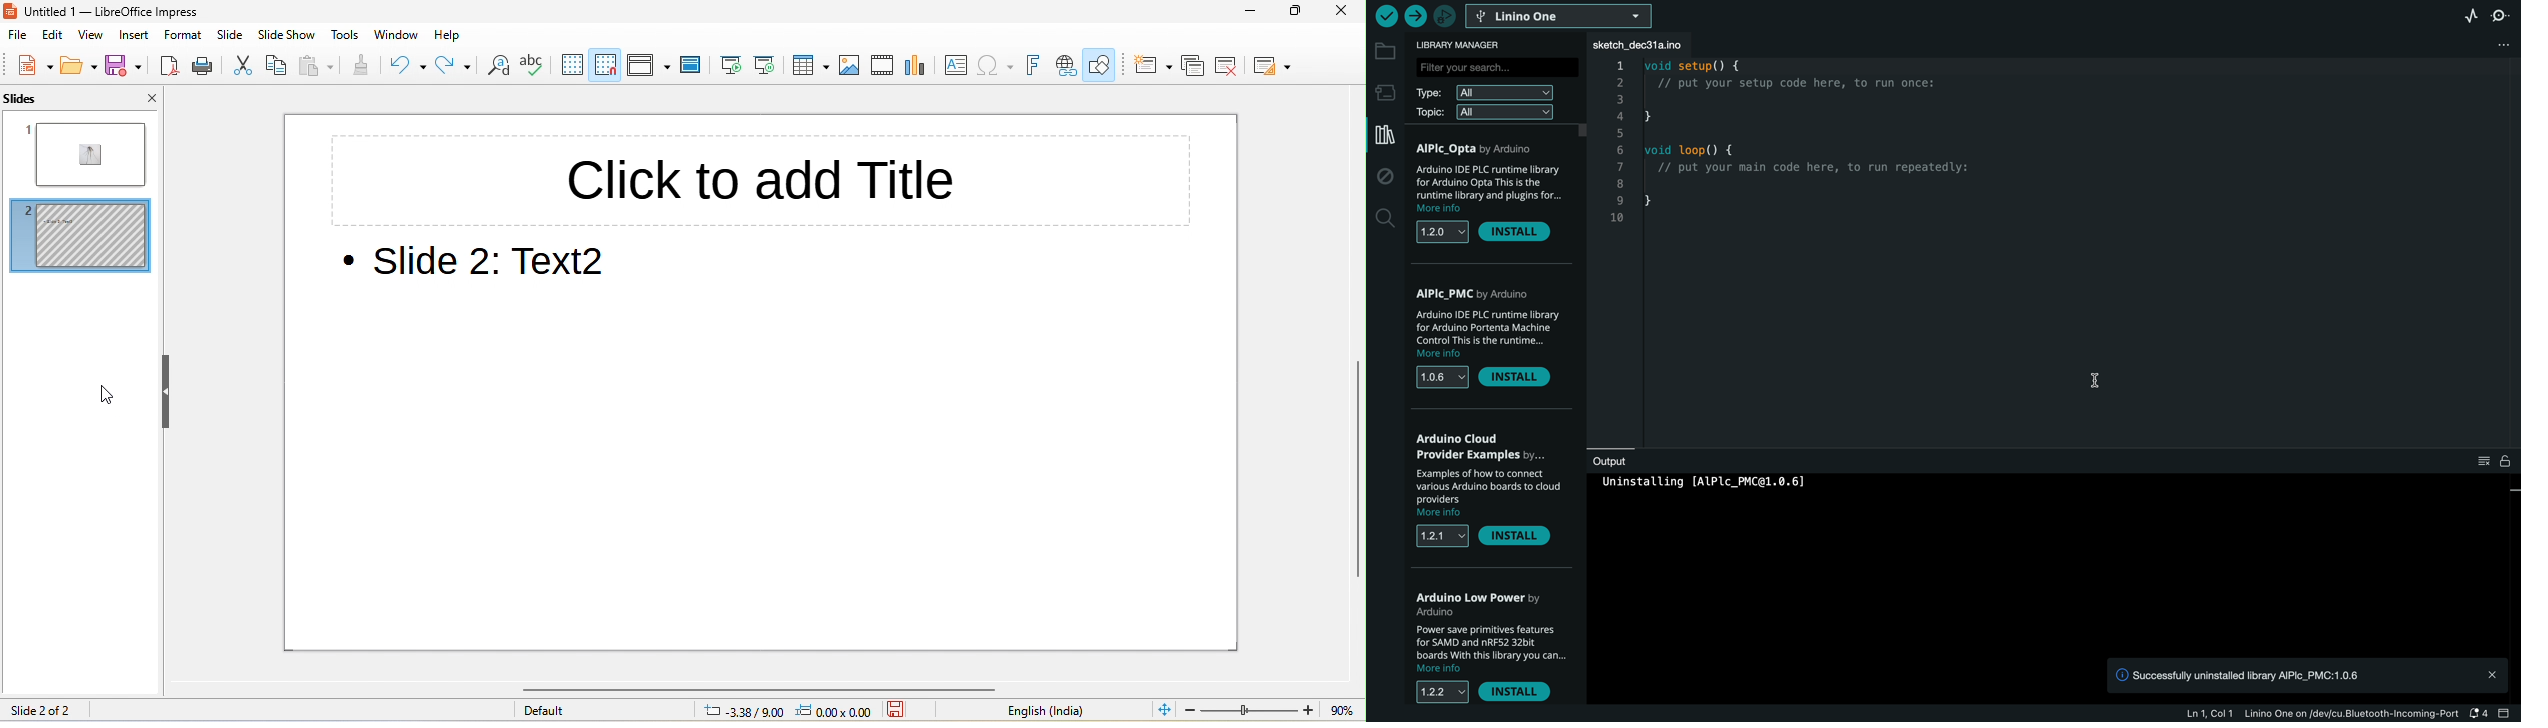 The width and height of the screenshot is (2548, 728). Describe the element at coordinates (919, 67) in the screenshot. I see `chart` at that location.